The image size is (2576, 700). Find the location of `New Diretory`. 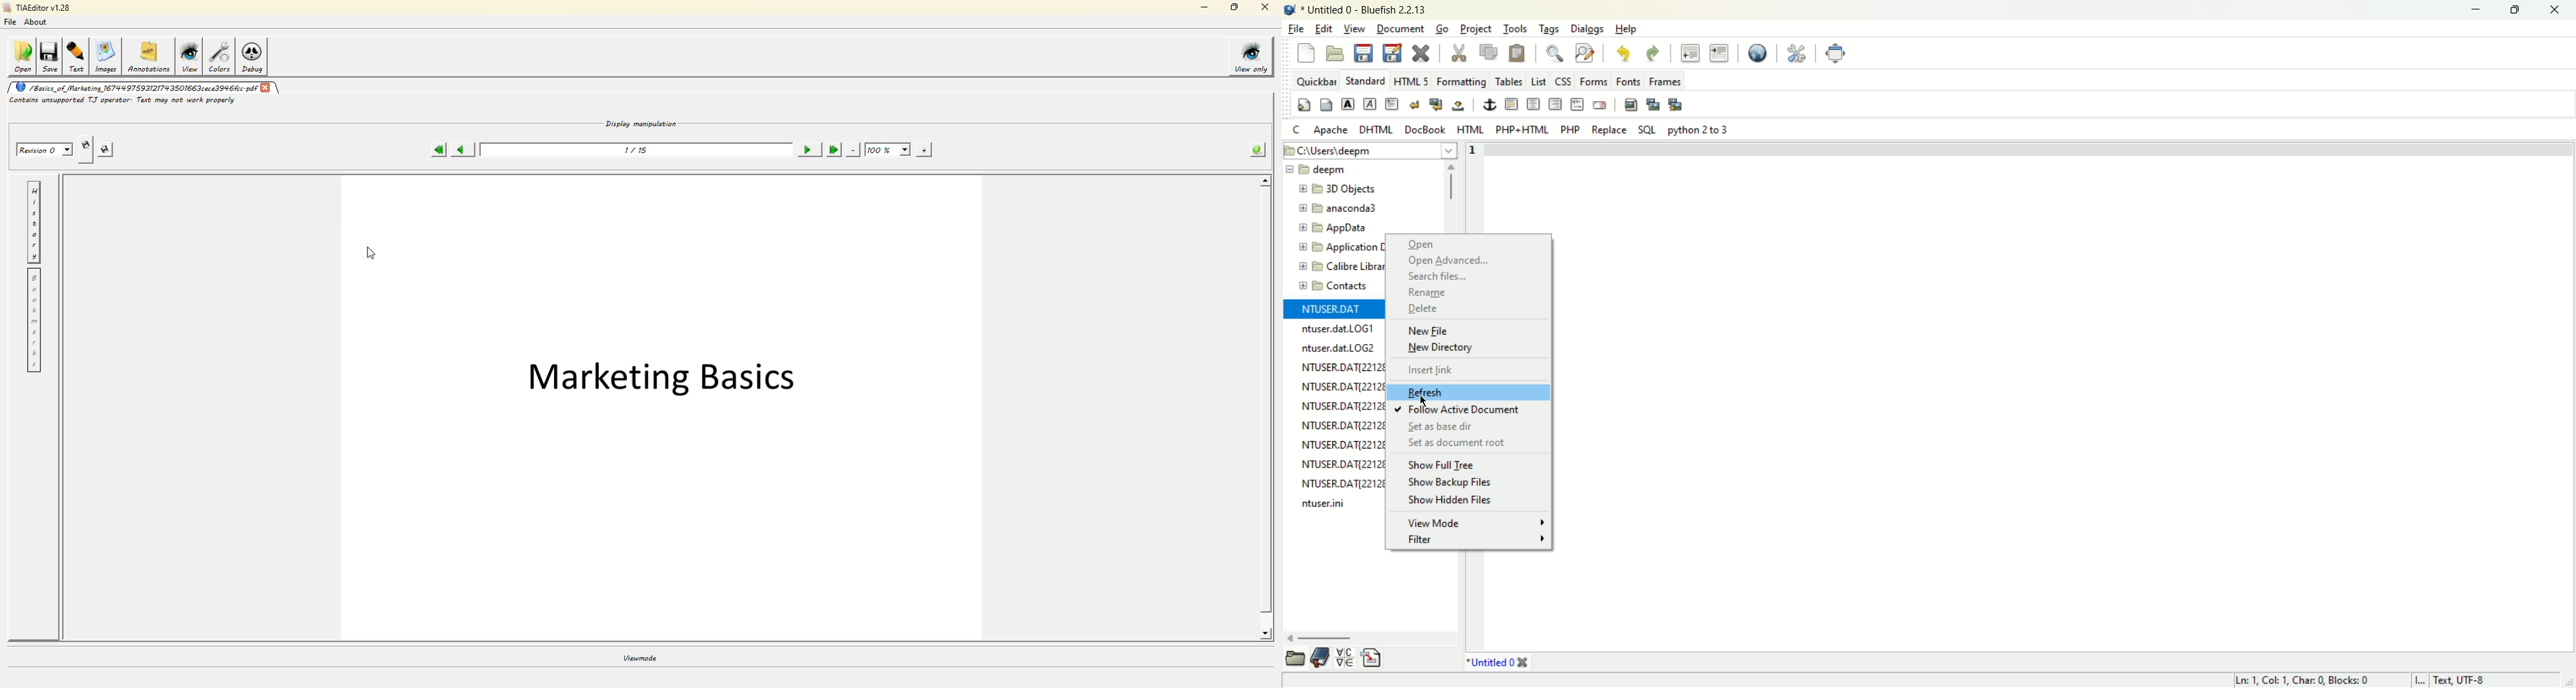

New Diretory is located at coordinates (1468, 349).